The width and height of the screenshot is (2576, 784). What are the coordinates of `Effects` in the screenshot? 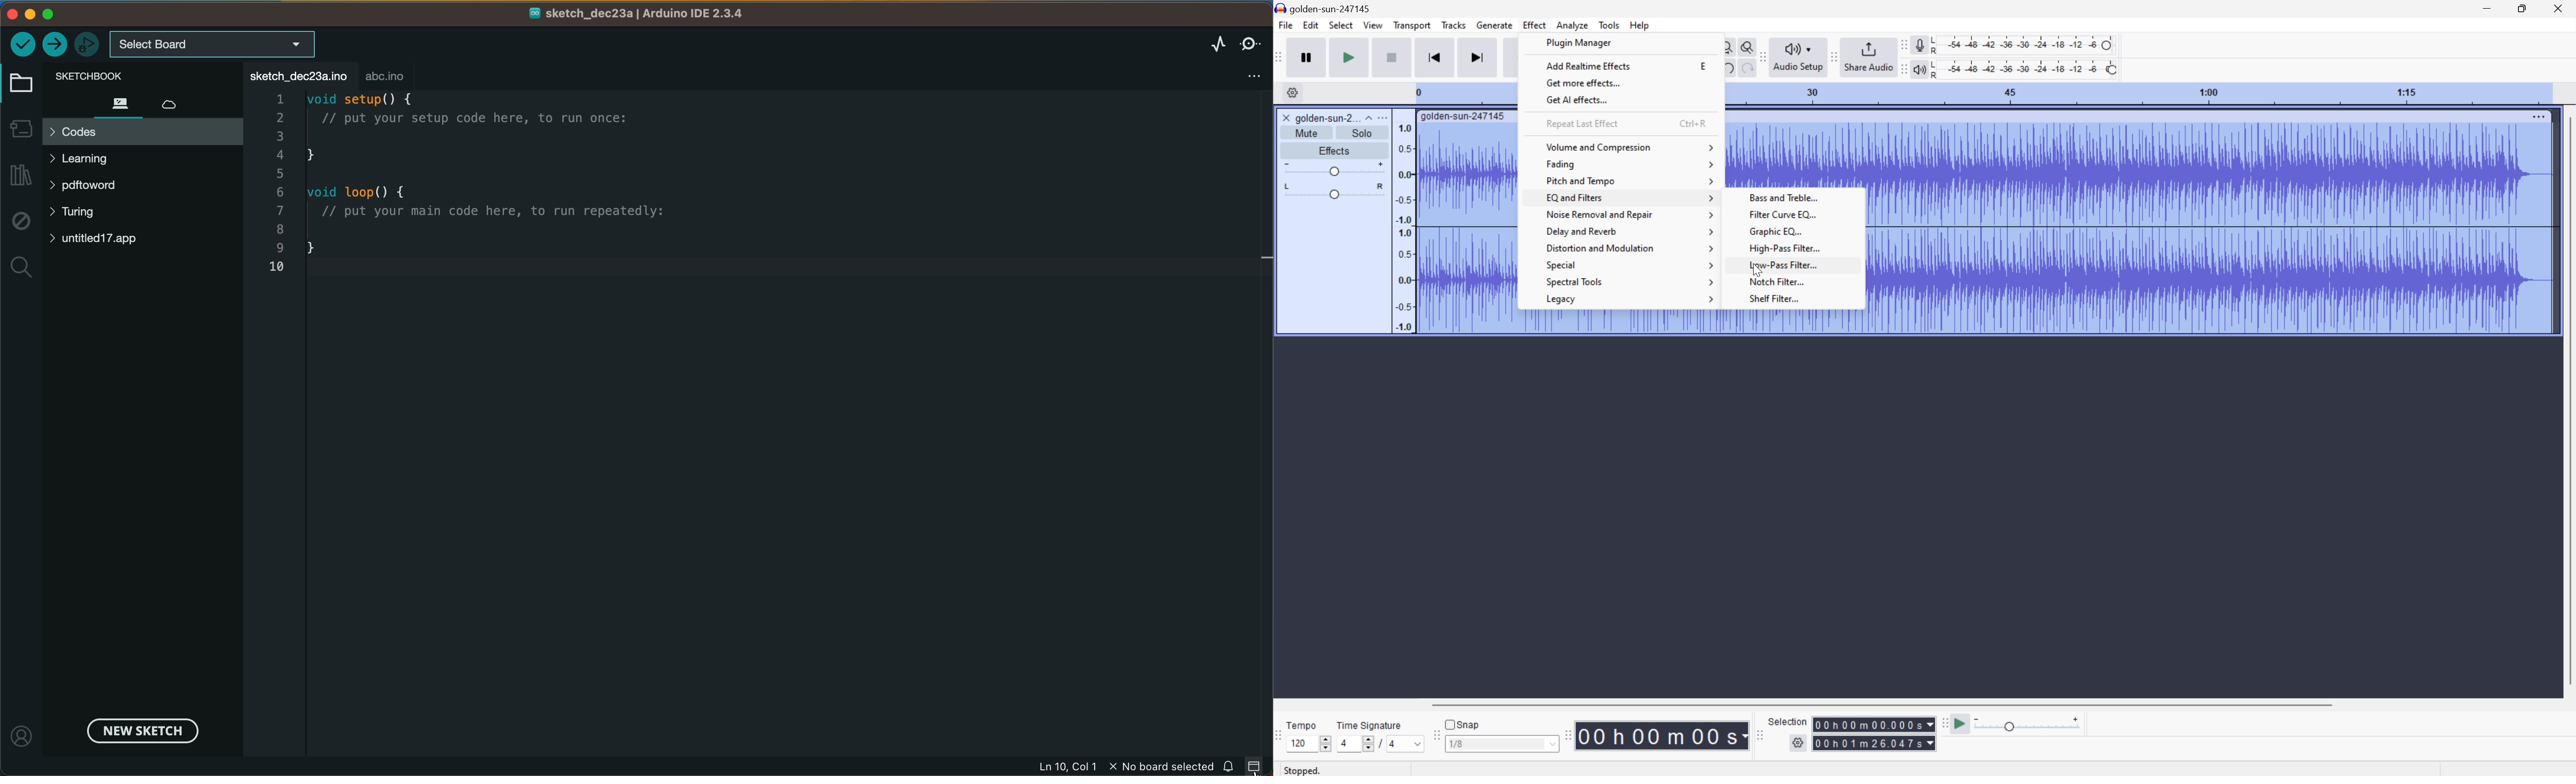 It's located at (1333, 149).